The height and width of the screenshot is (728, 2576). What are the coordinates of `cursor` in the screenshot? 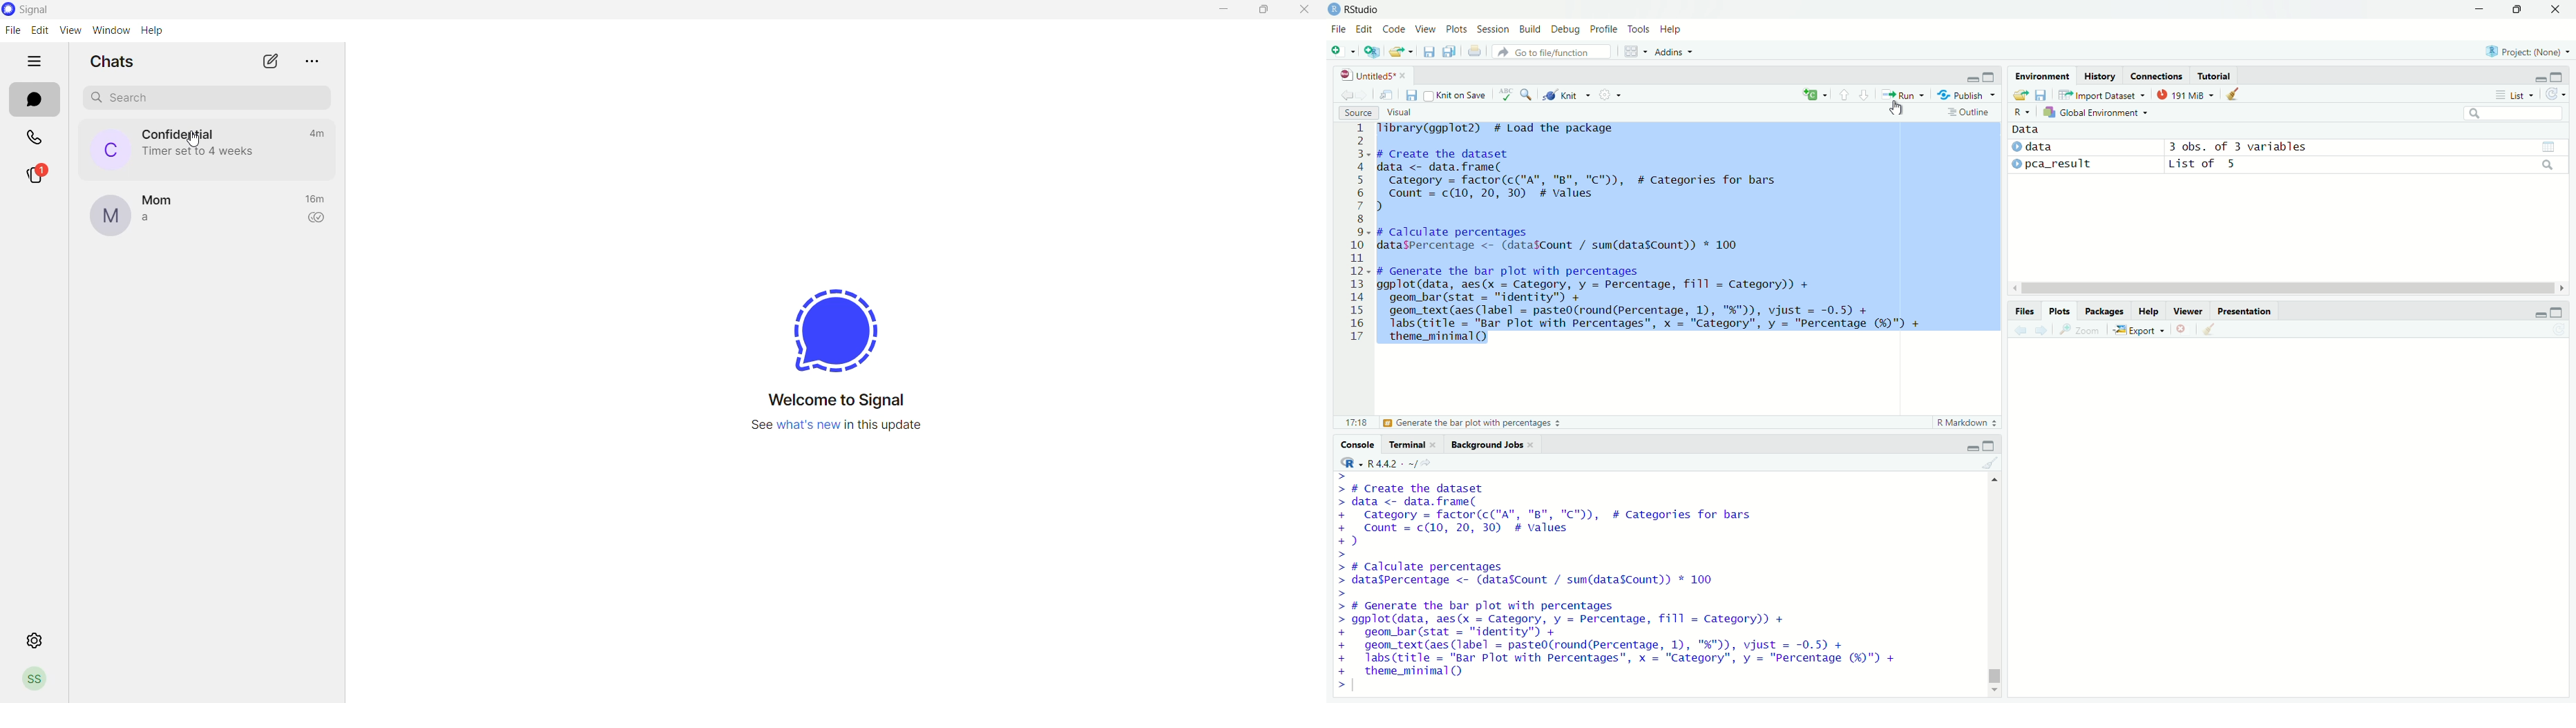 It's located at (193, 139).